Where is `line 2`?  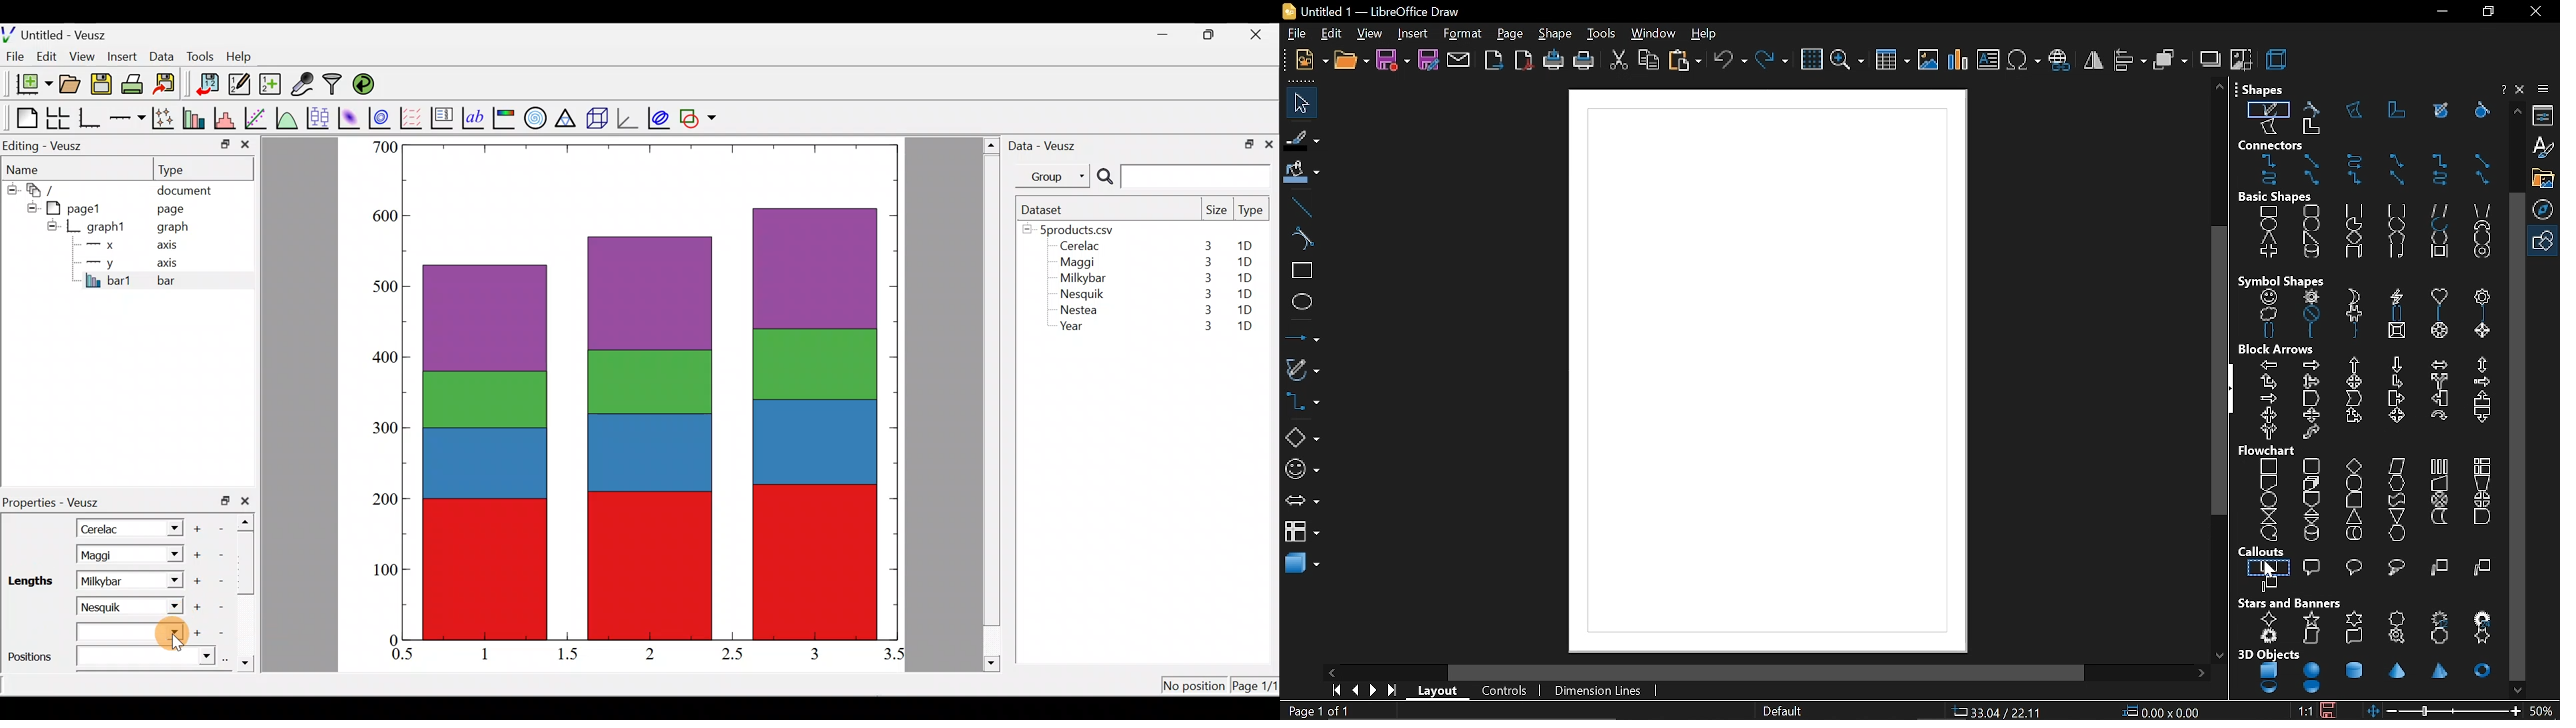 line 2 is located at coordinates (2483, 569).